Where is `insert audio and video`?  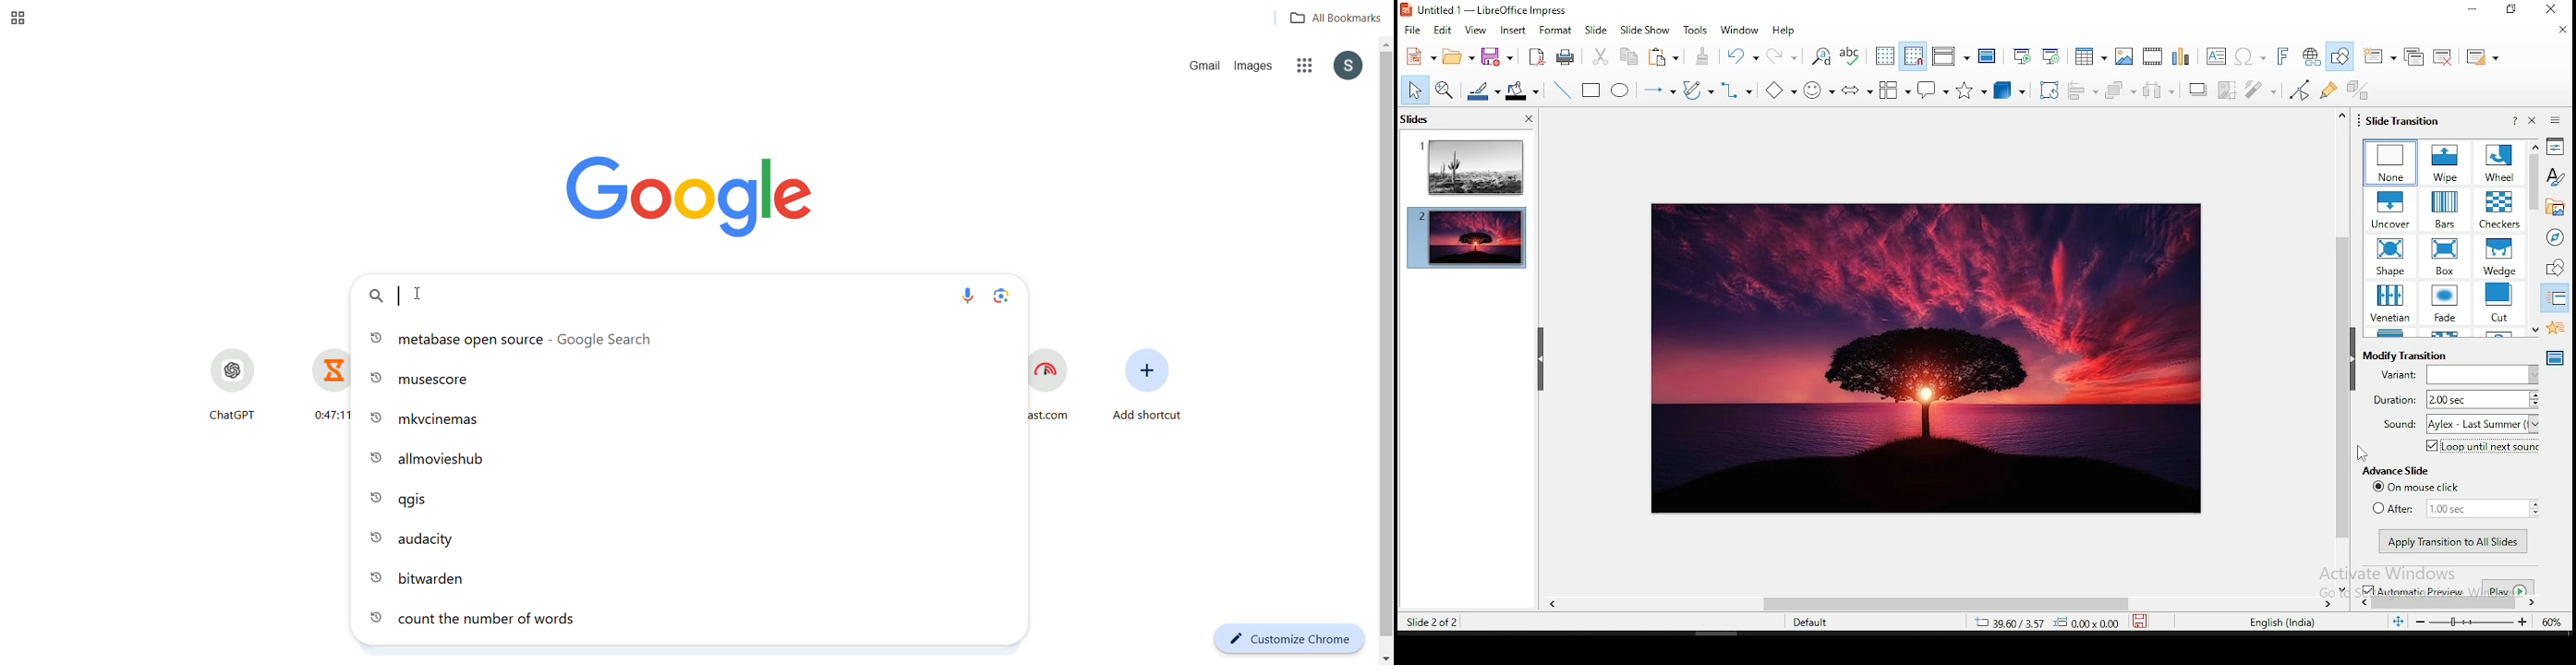
insert audio and video is located at coordinates (2153, 55).